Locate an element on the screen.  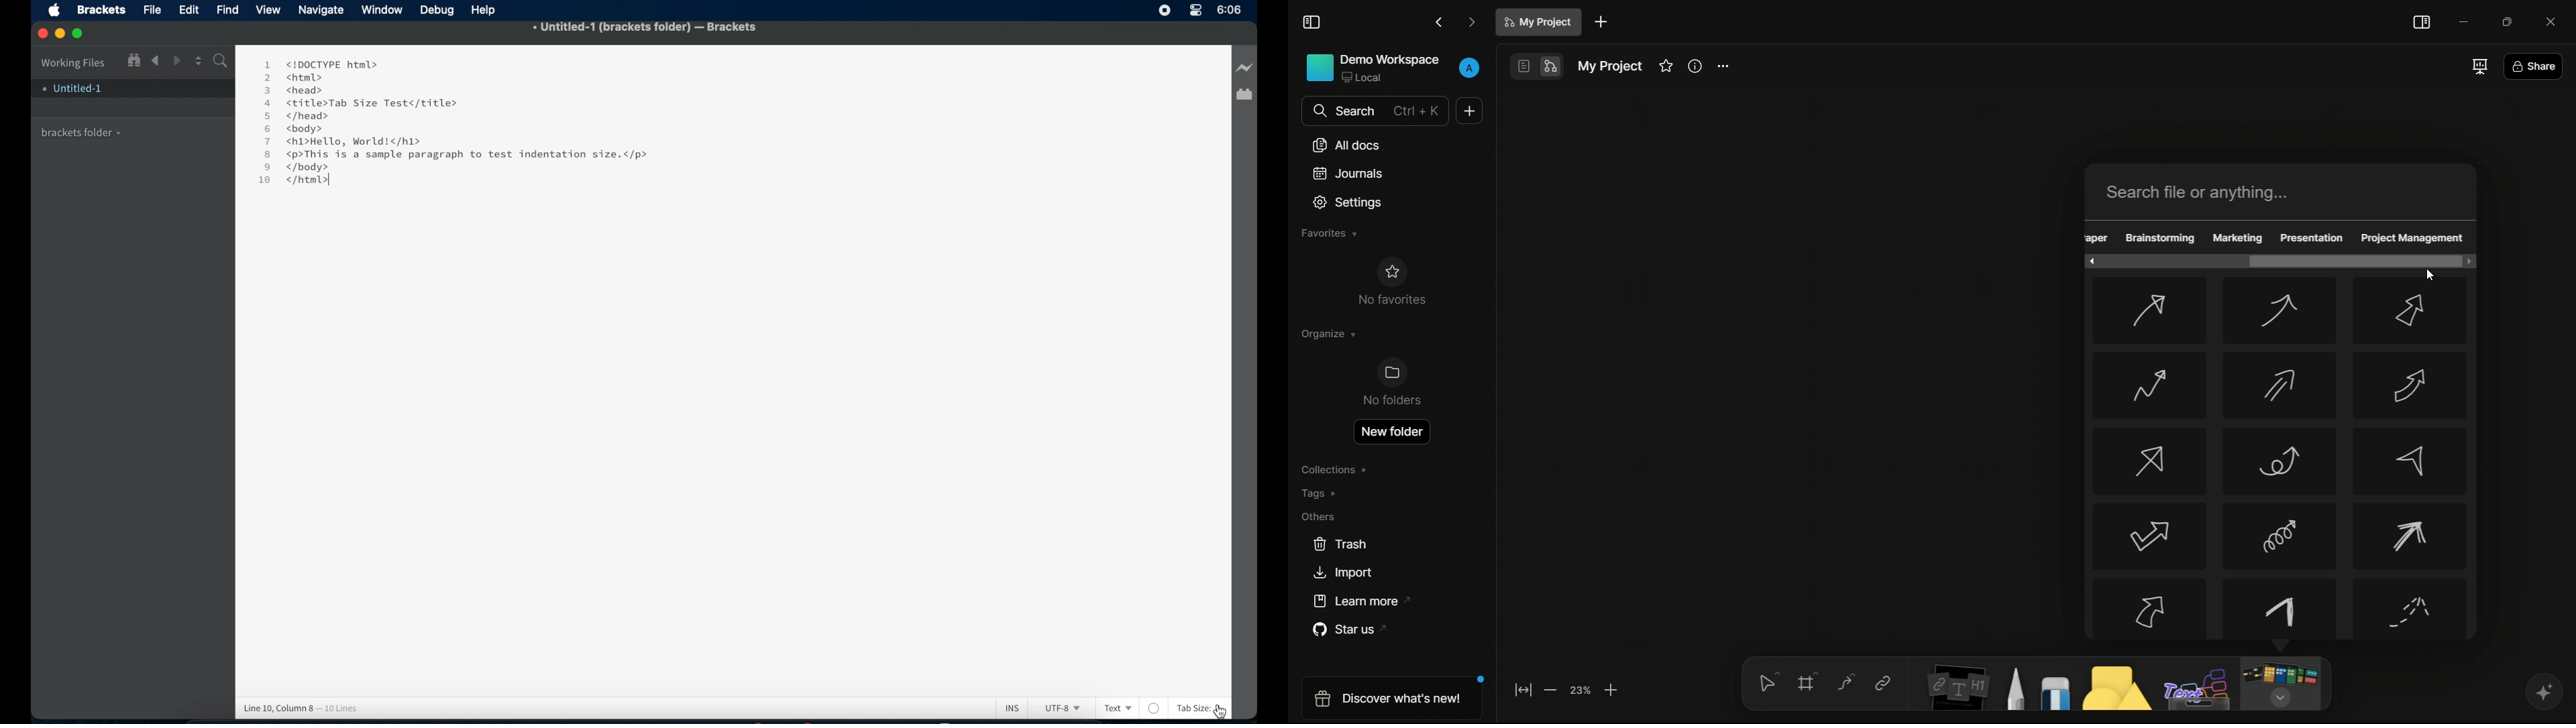
shapes is located at coordinates (2114, 687).